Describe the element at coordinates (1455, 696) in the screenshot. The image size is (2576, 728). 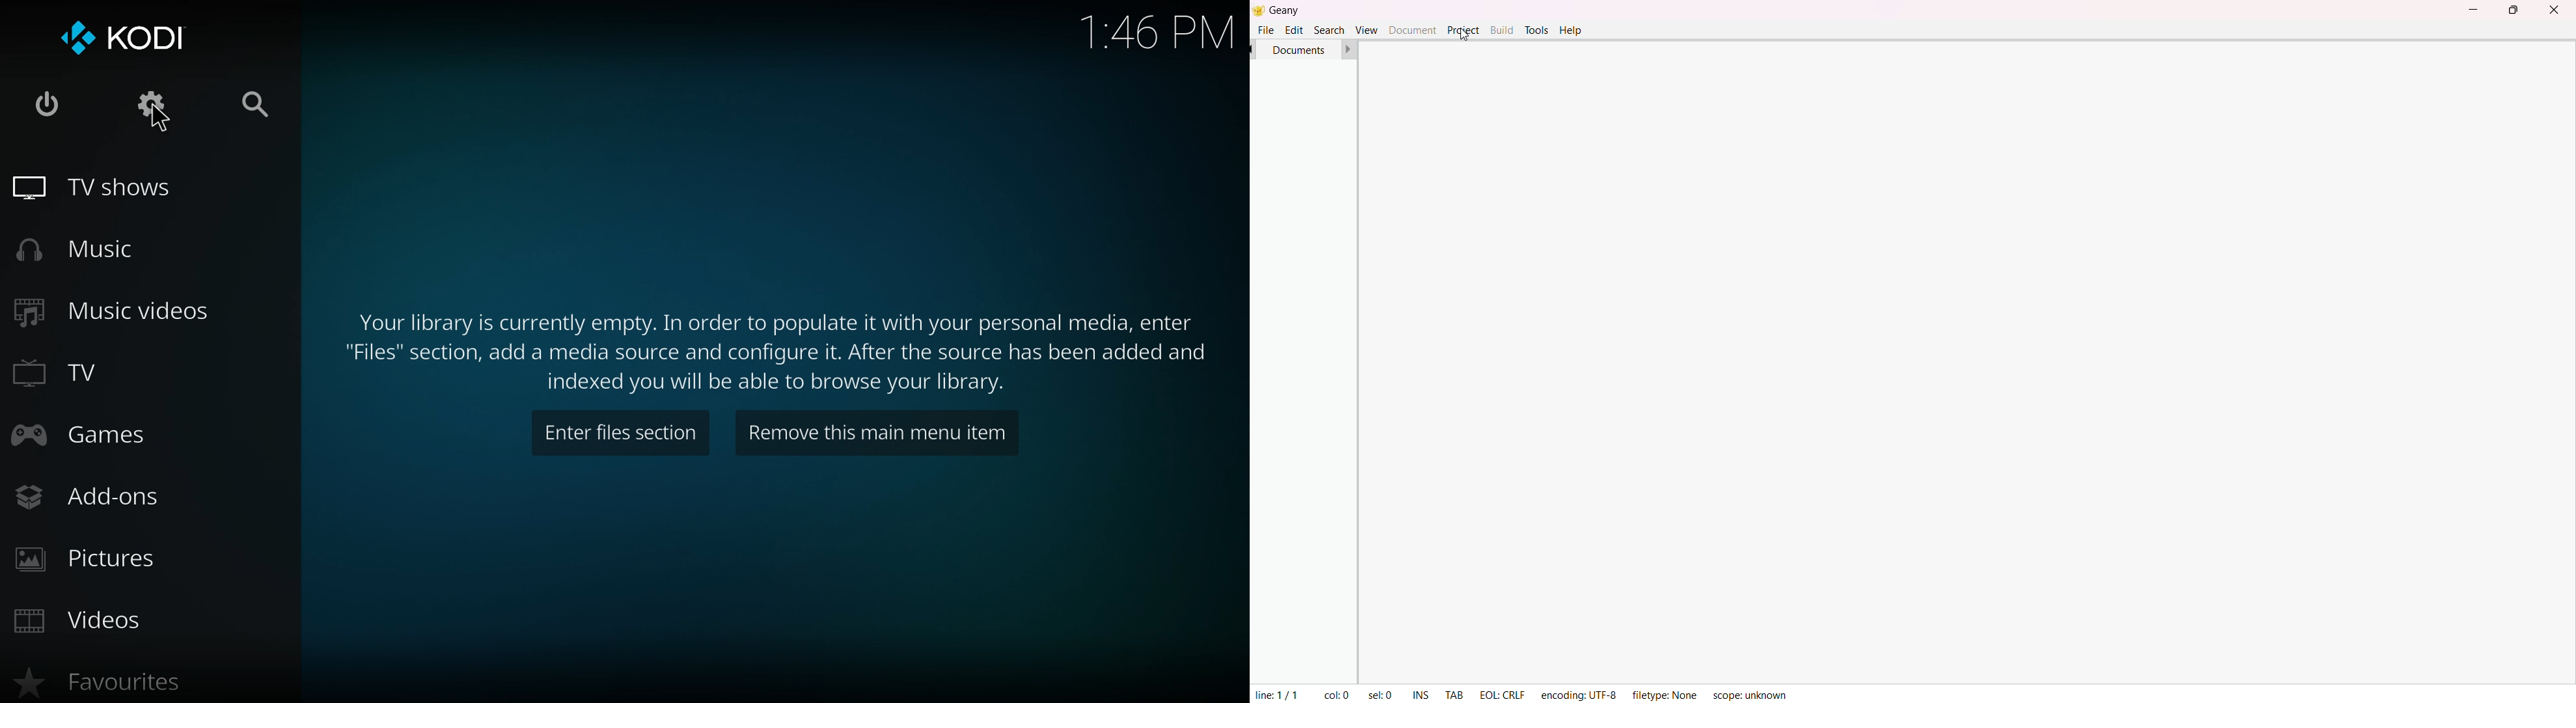
I see `tab` at that location.